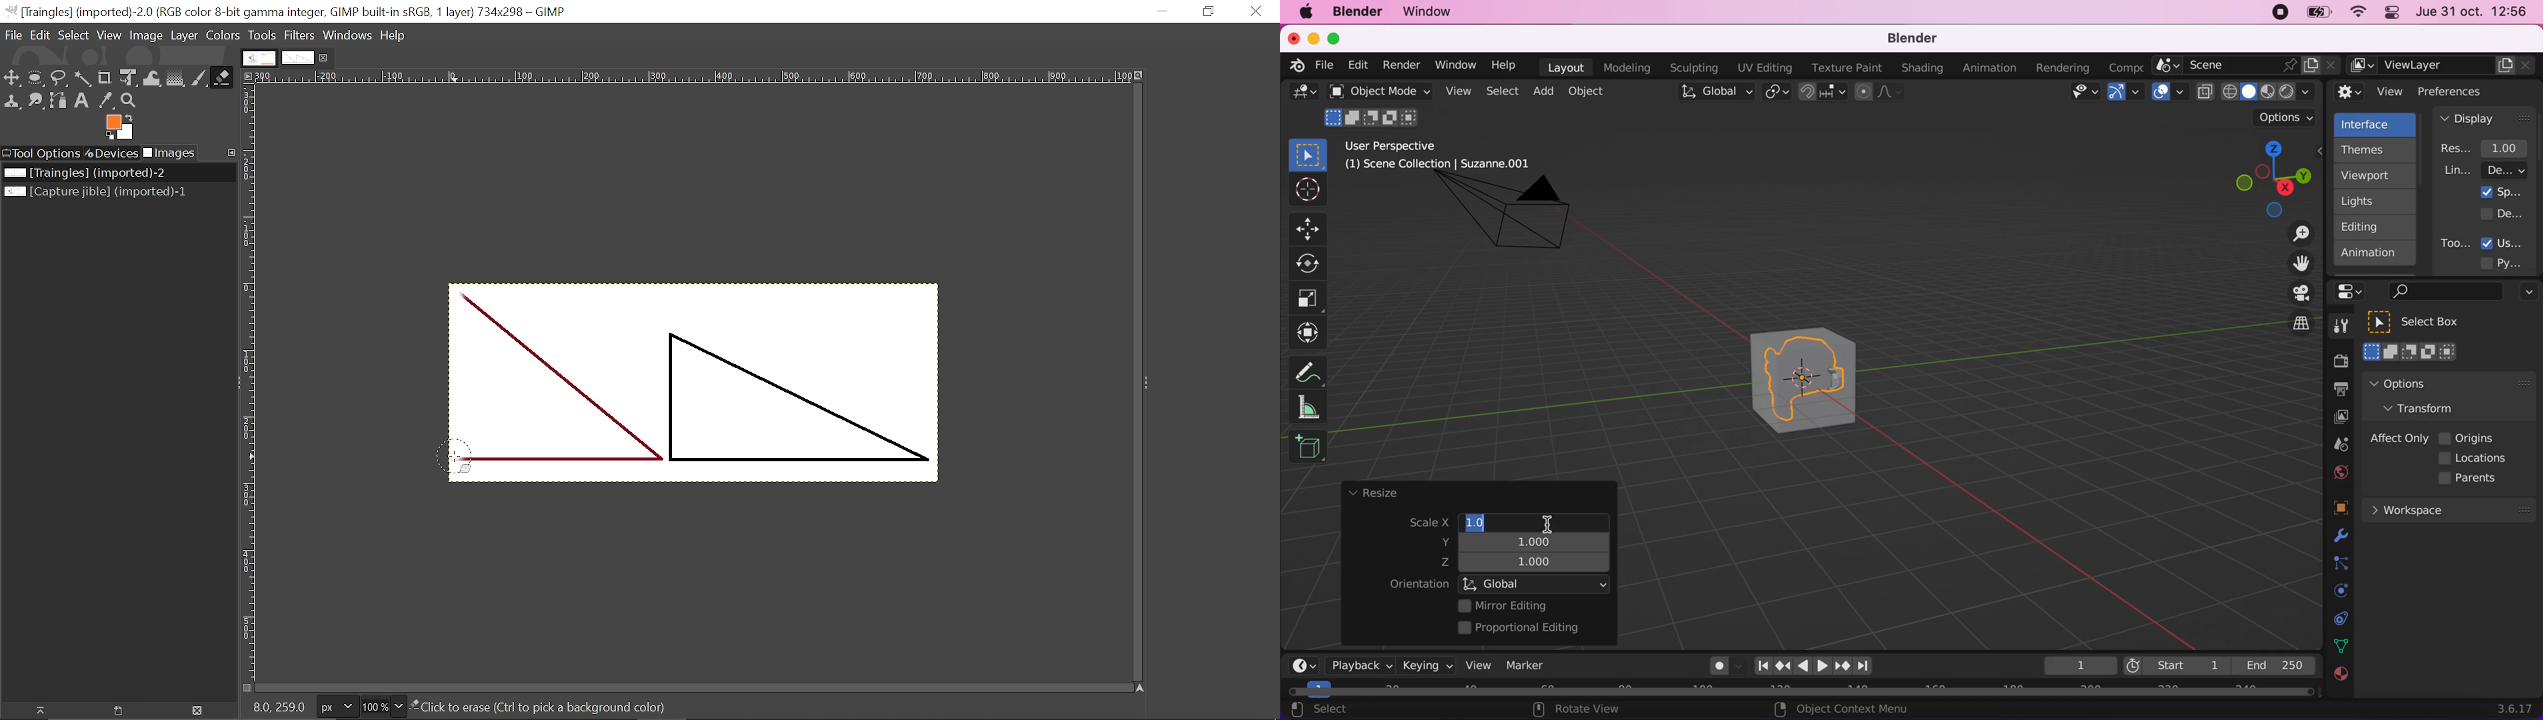 The width and height of the screenshot is (2548, 728). What do you see at coordinates (1311, 333) in the screenshot?
I see `transform` at bounding box center [1311, 333].